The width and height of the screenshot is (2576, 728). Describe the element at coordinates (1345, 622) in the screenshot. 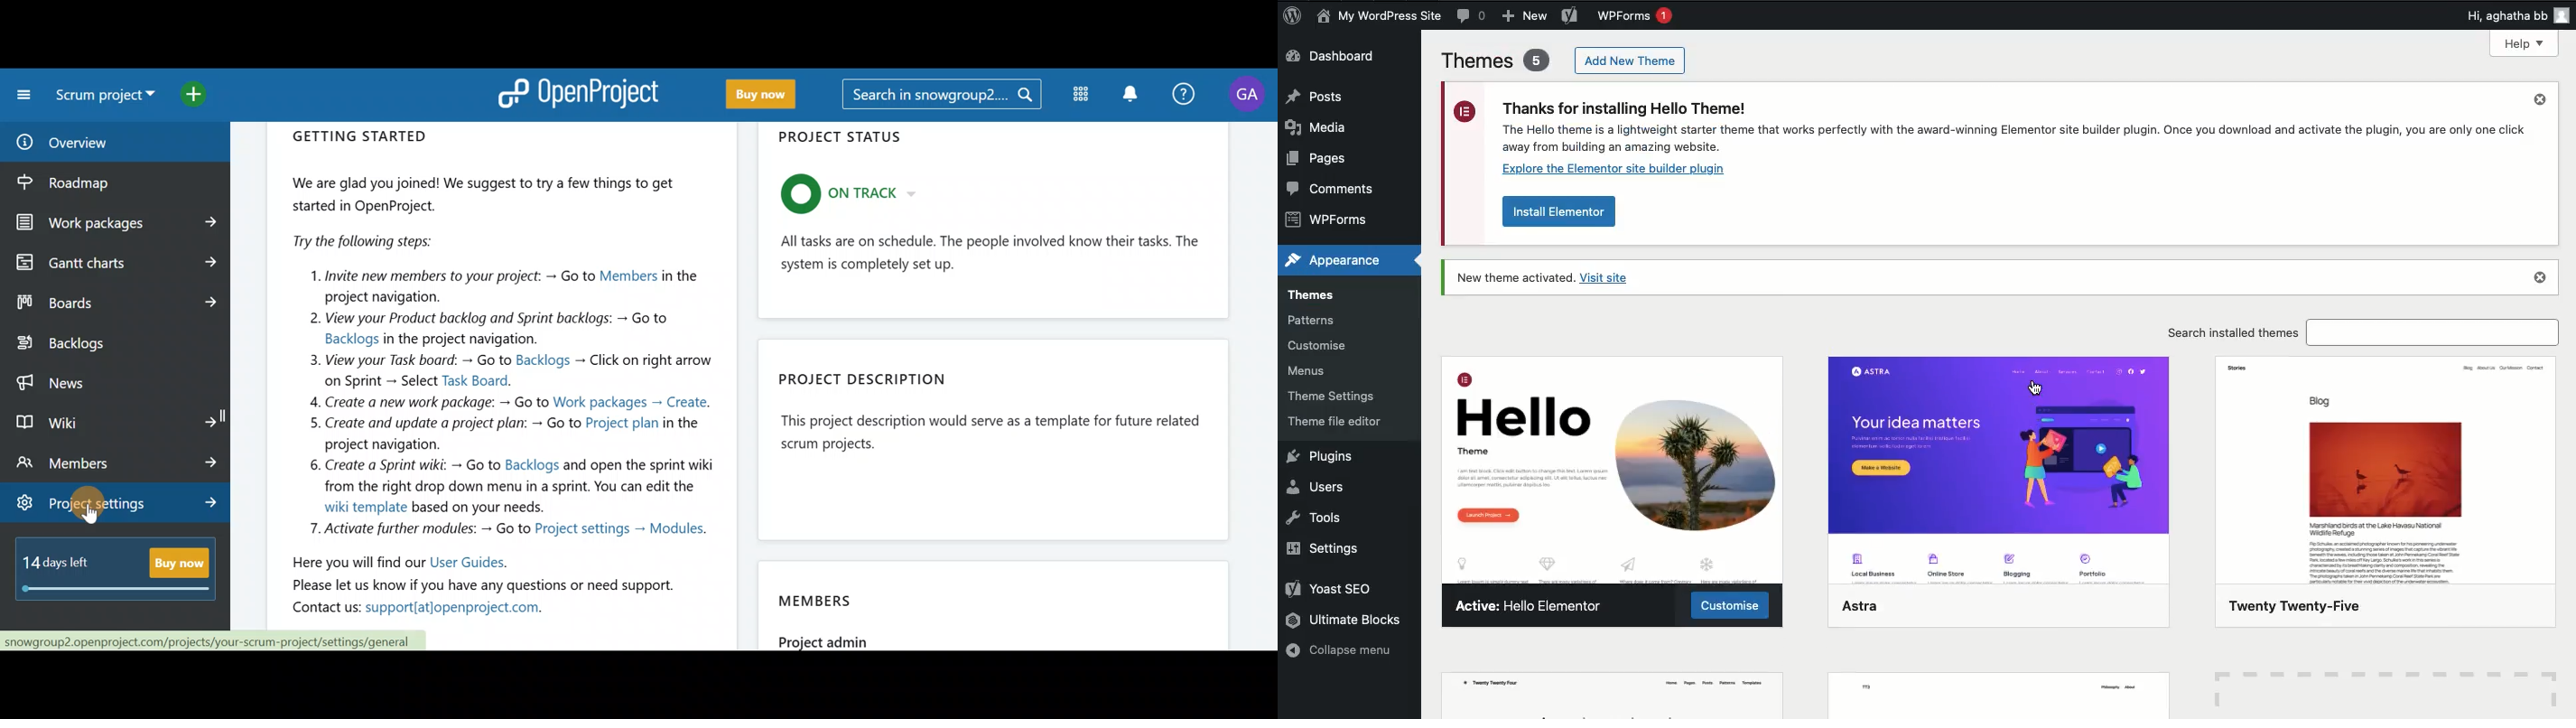

I see `Ultimate blocks` at that location.